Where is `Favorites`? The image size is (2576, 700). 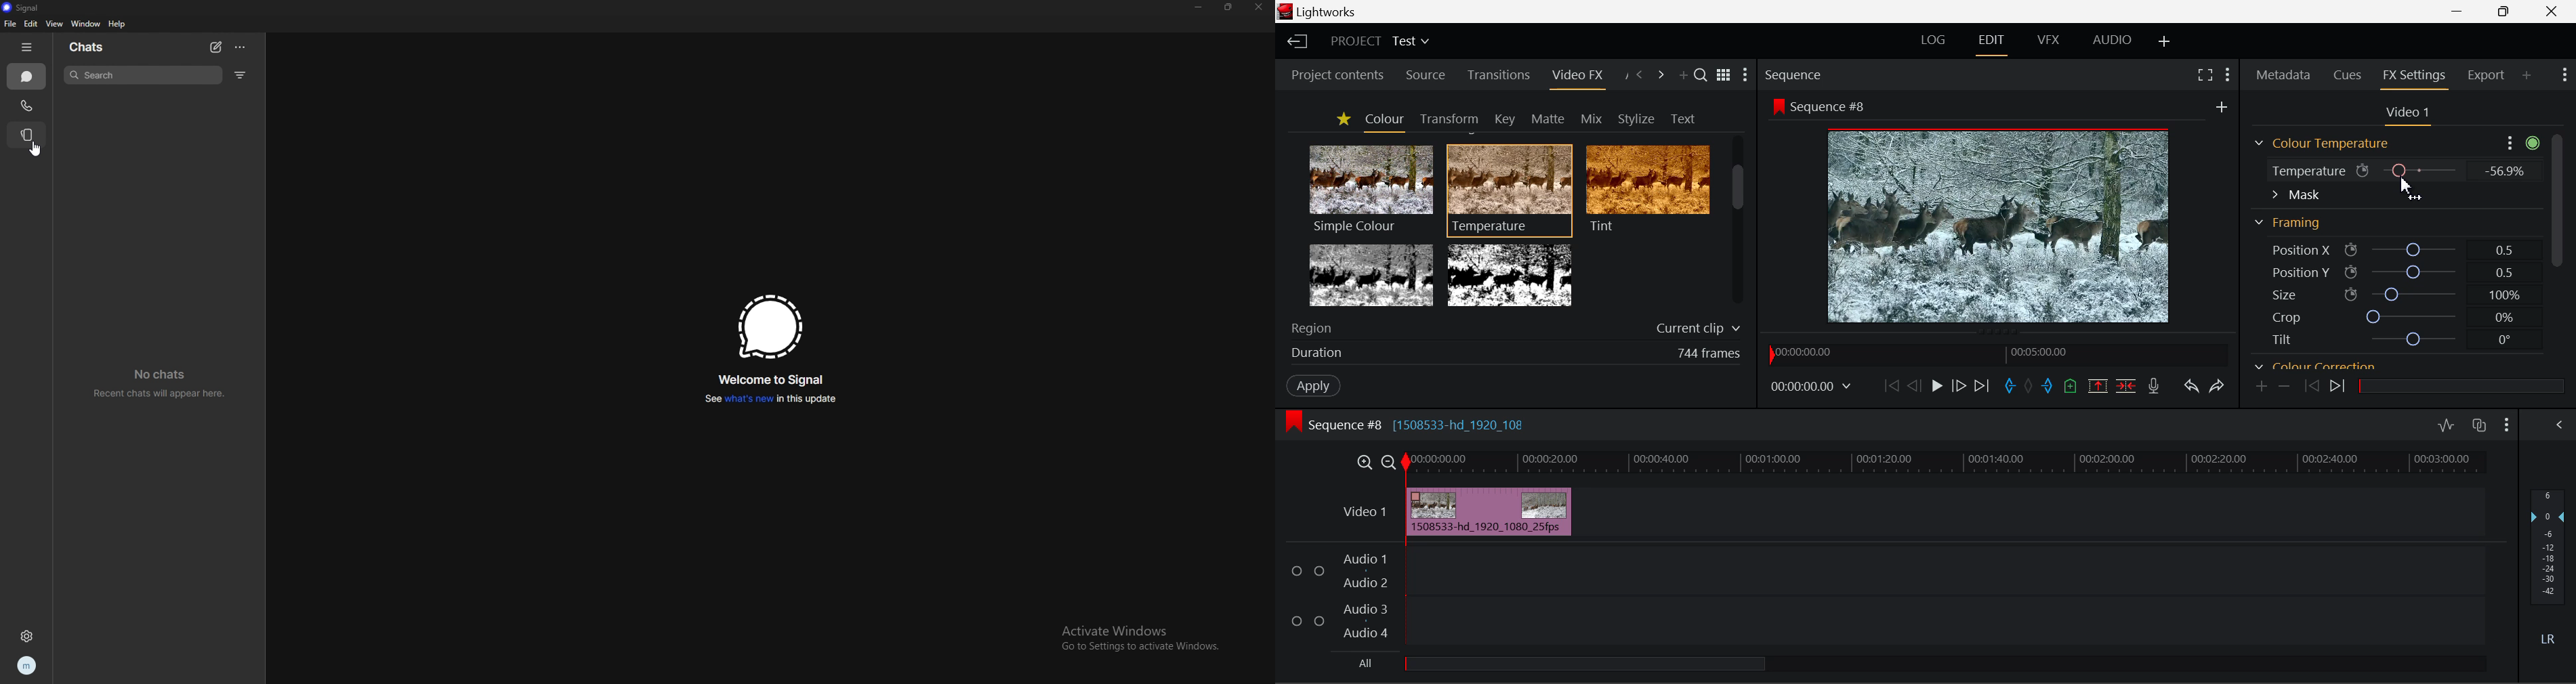 Favorites is located at coordinates (1342, 120).